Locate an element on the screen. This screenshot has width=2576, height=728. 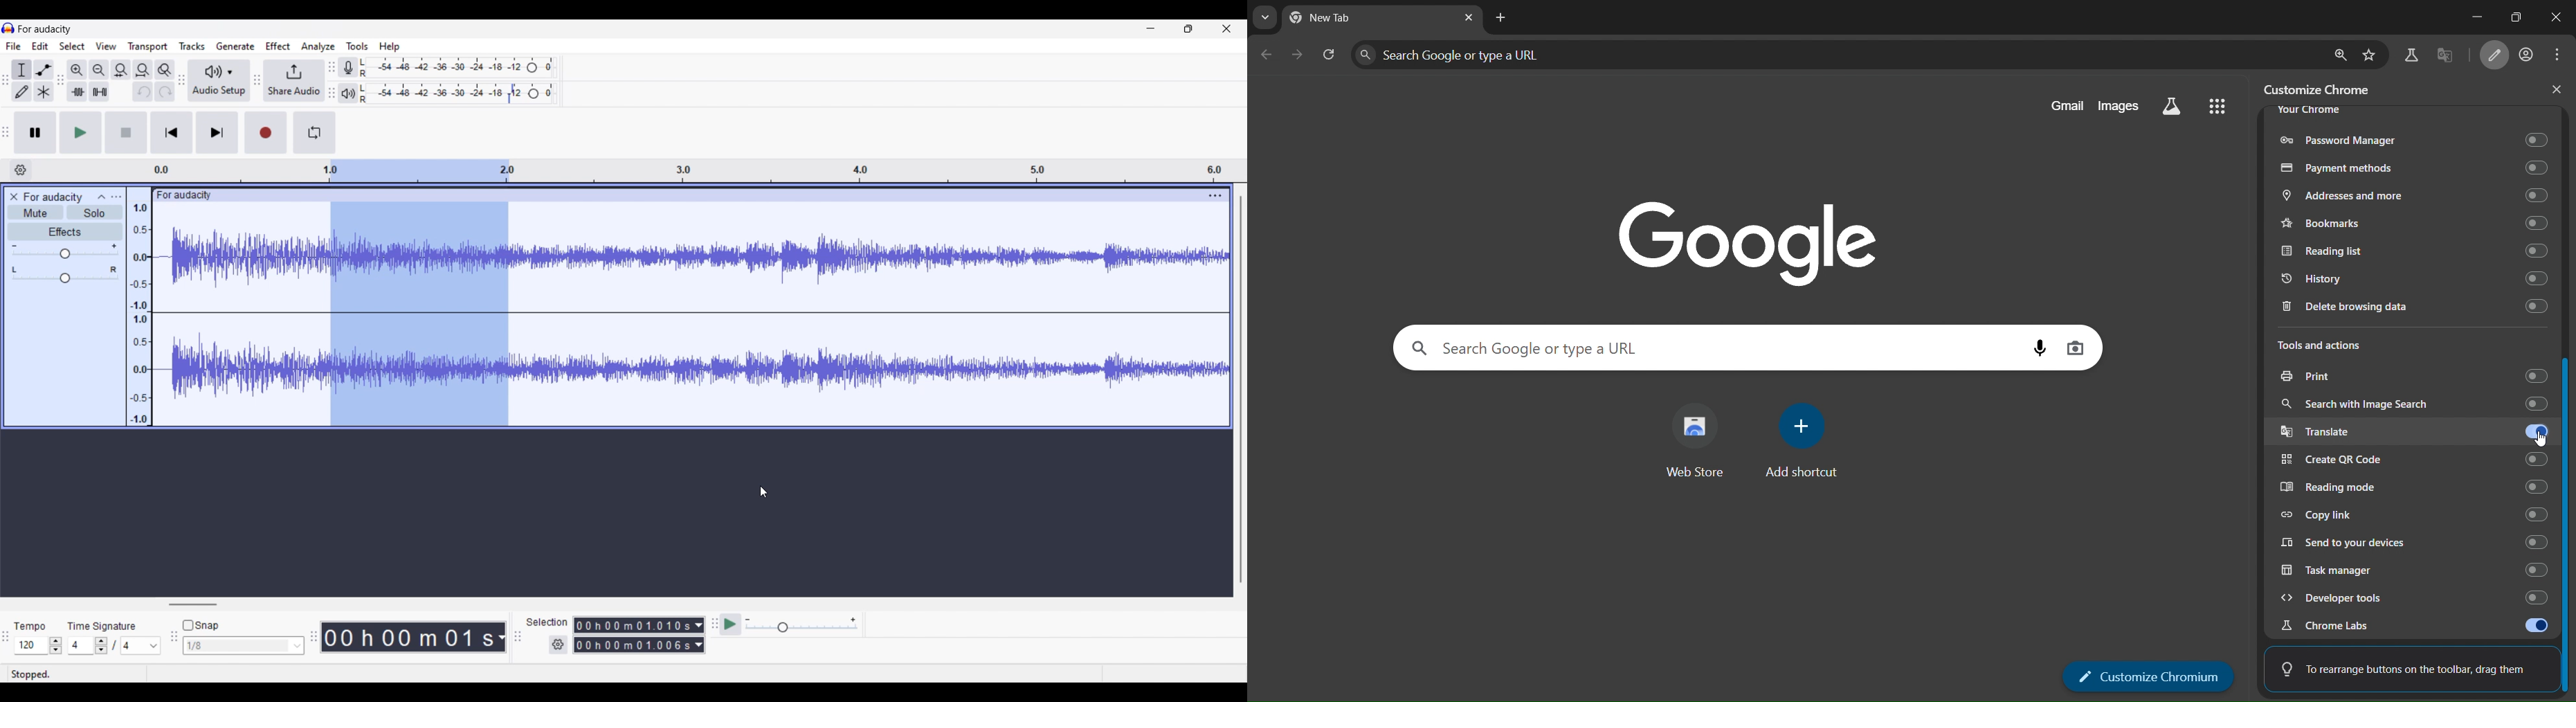
search labs is located at coordinates (2173, 107).